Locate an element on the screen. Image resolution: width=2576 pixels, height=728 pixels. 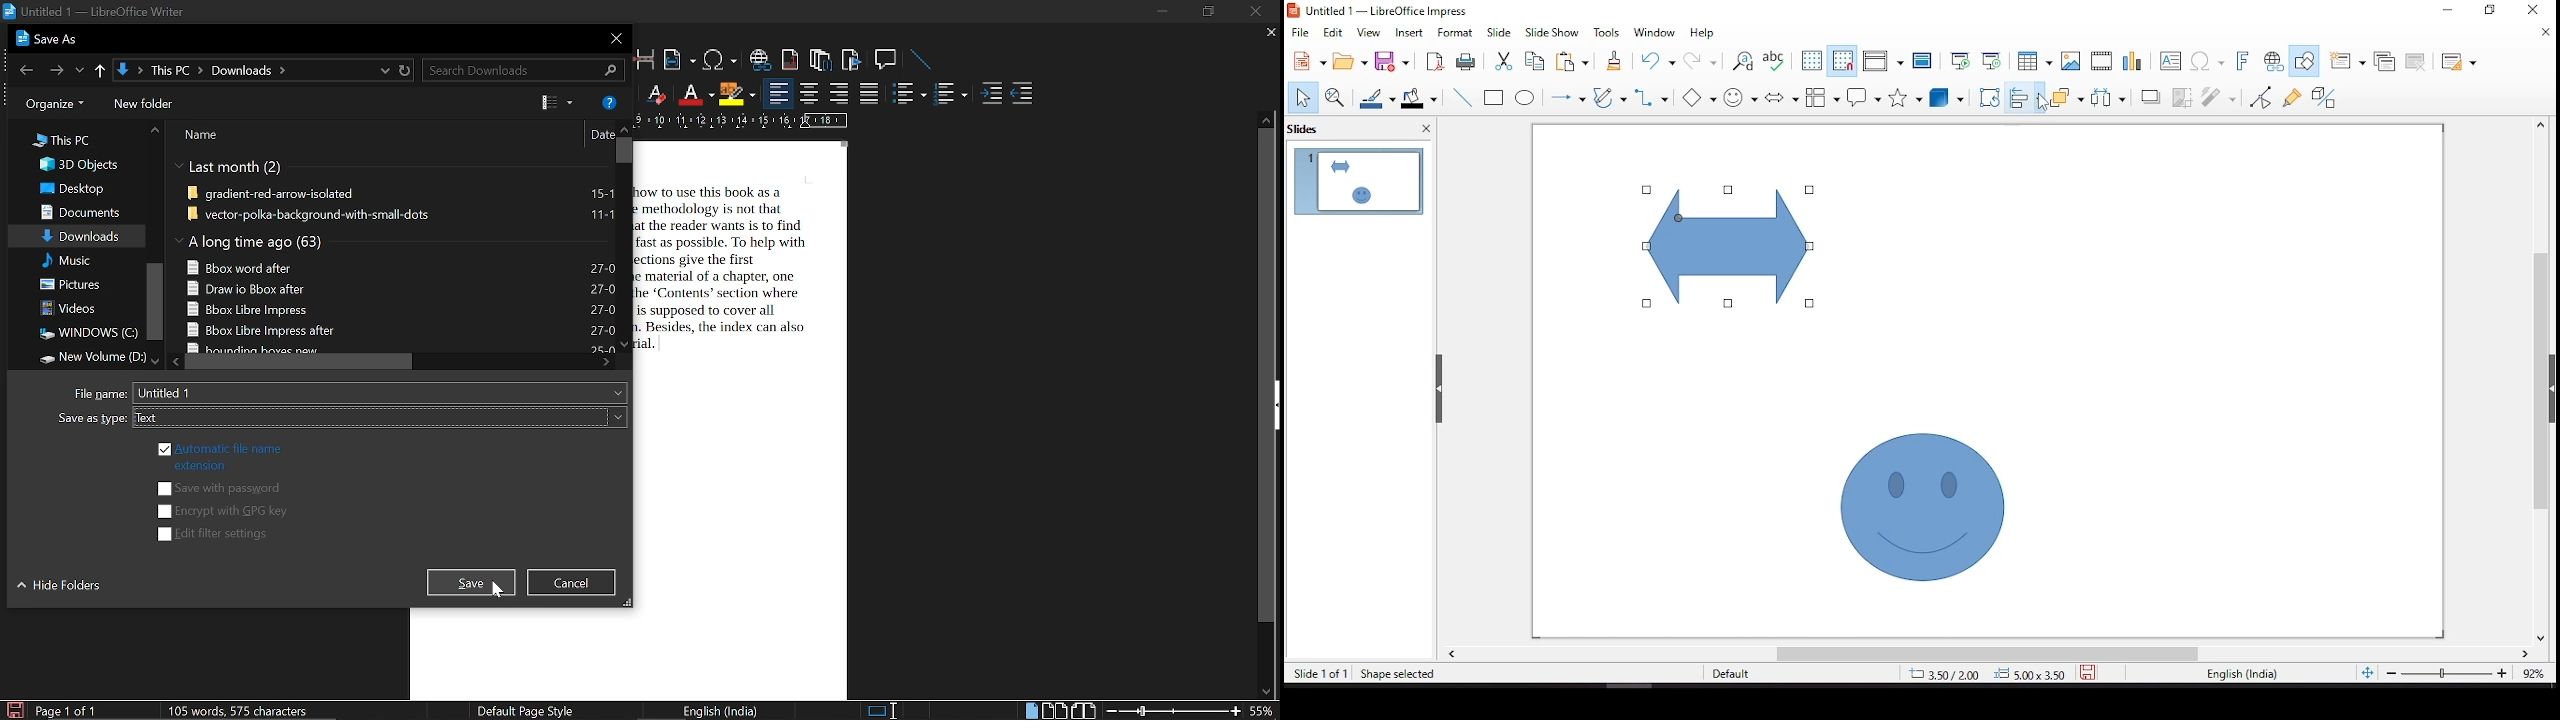
block arrows is located at coordinates (1780, 94).